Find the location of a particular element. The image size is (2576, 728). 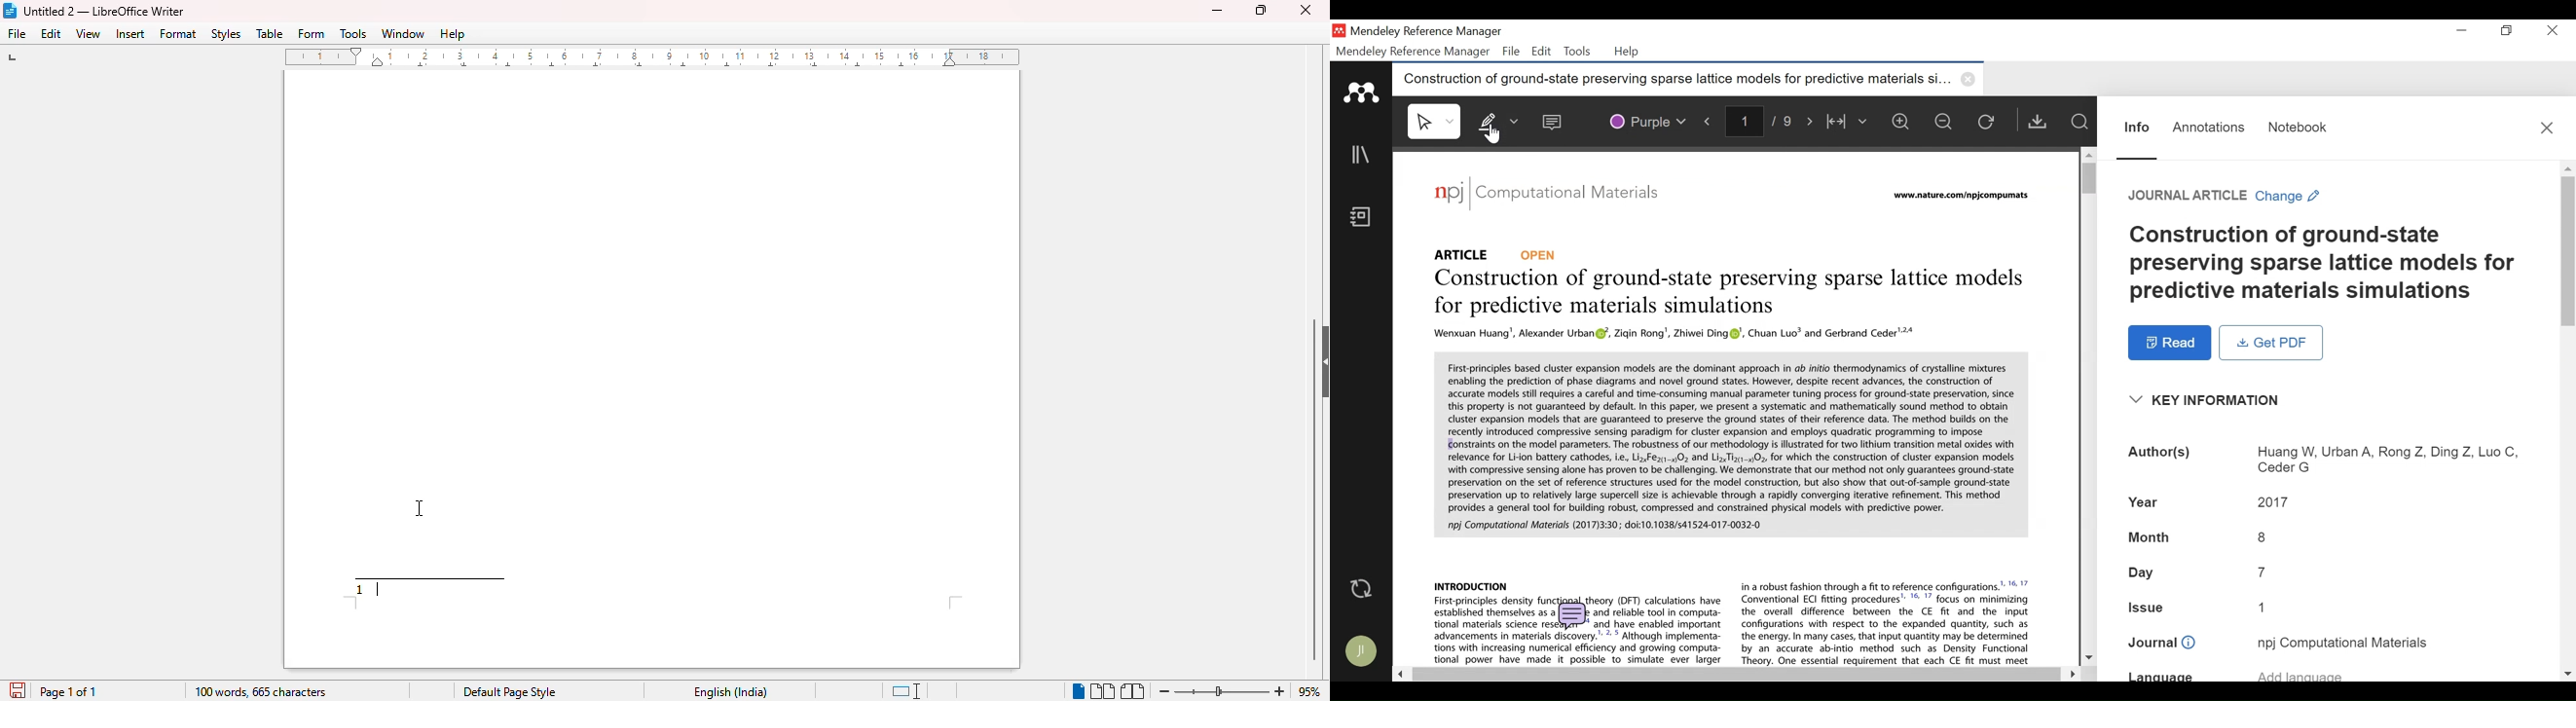

Scroll Left is located at coordinates (1399, 673).